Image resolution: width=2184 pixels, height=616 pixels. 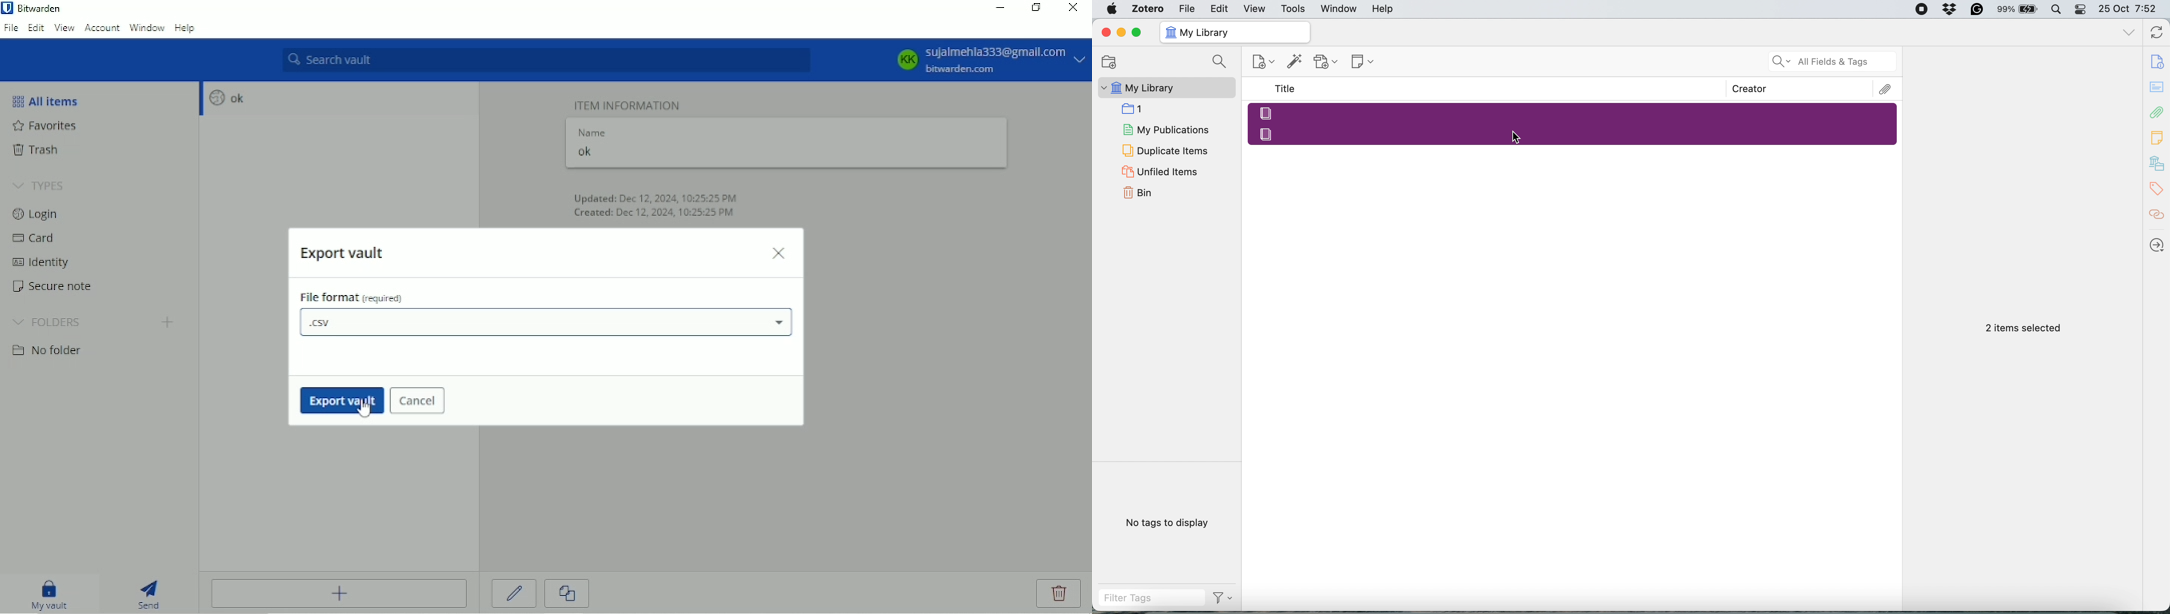 I want to click on Tools, so click(x=1293, y=9).